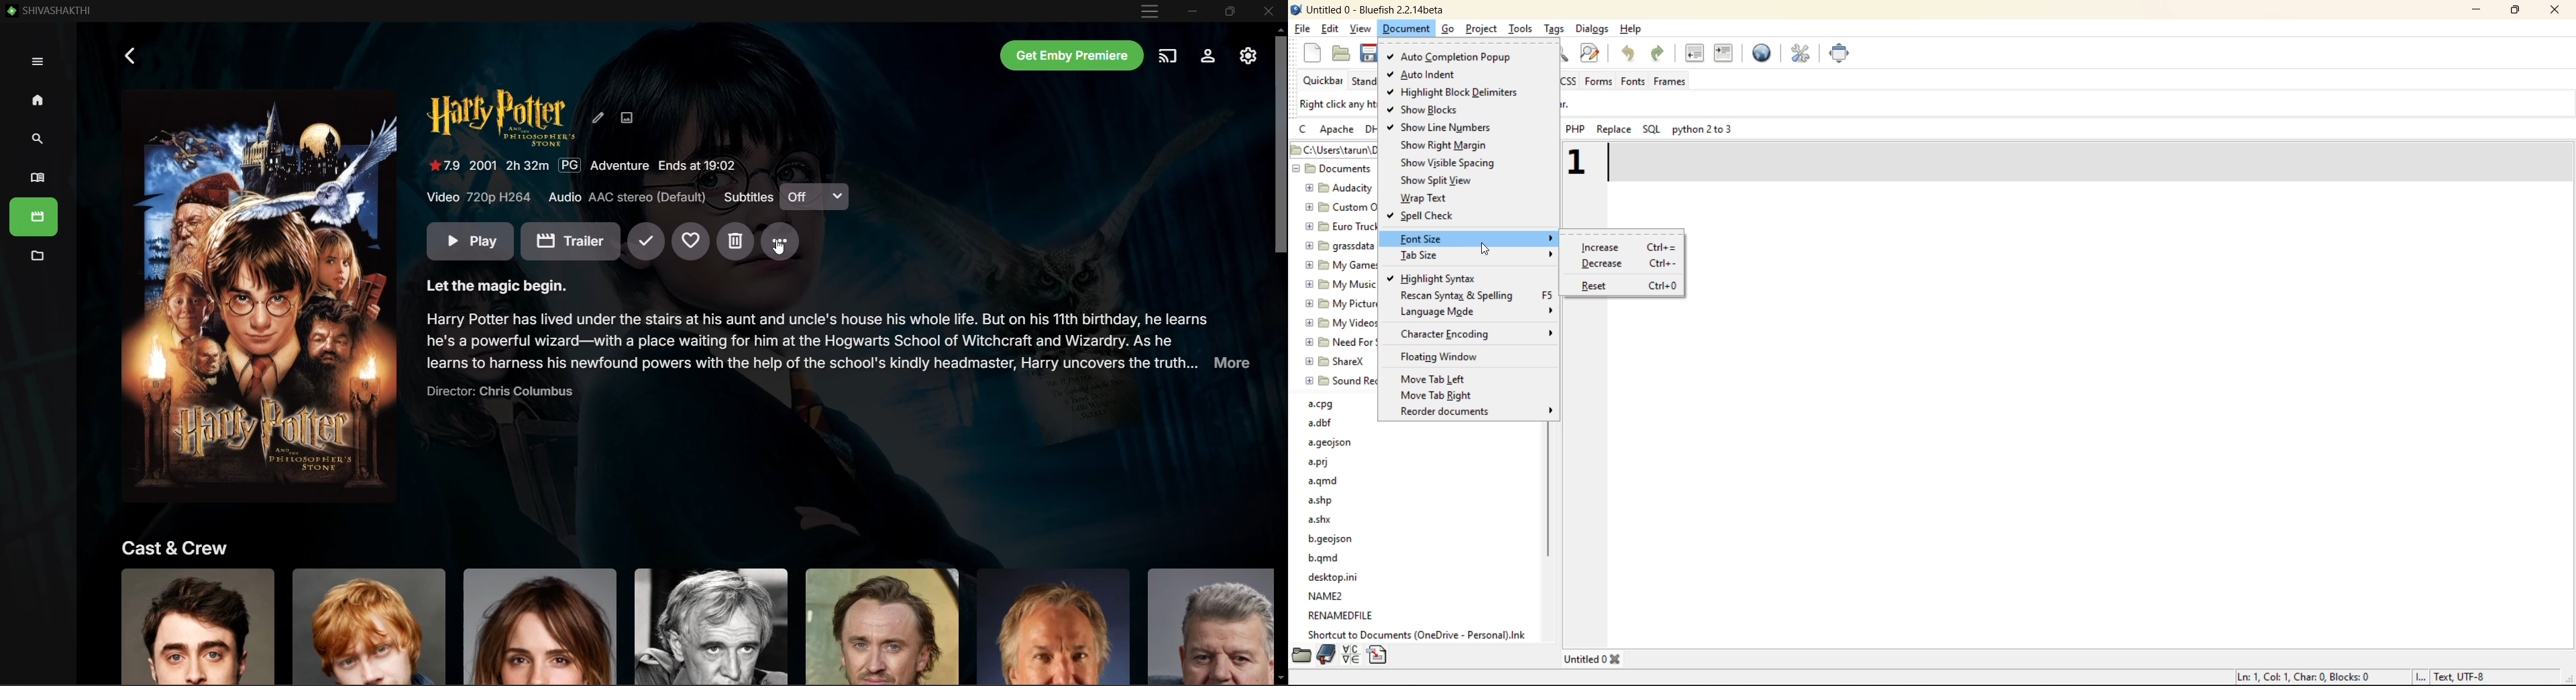  I want to click on c, so click(1305, 128).